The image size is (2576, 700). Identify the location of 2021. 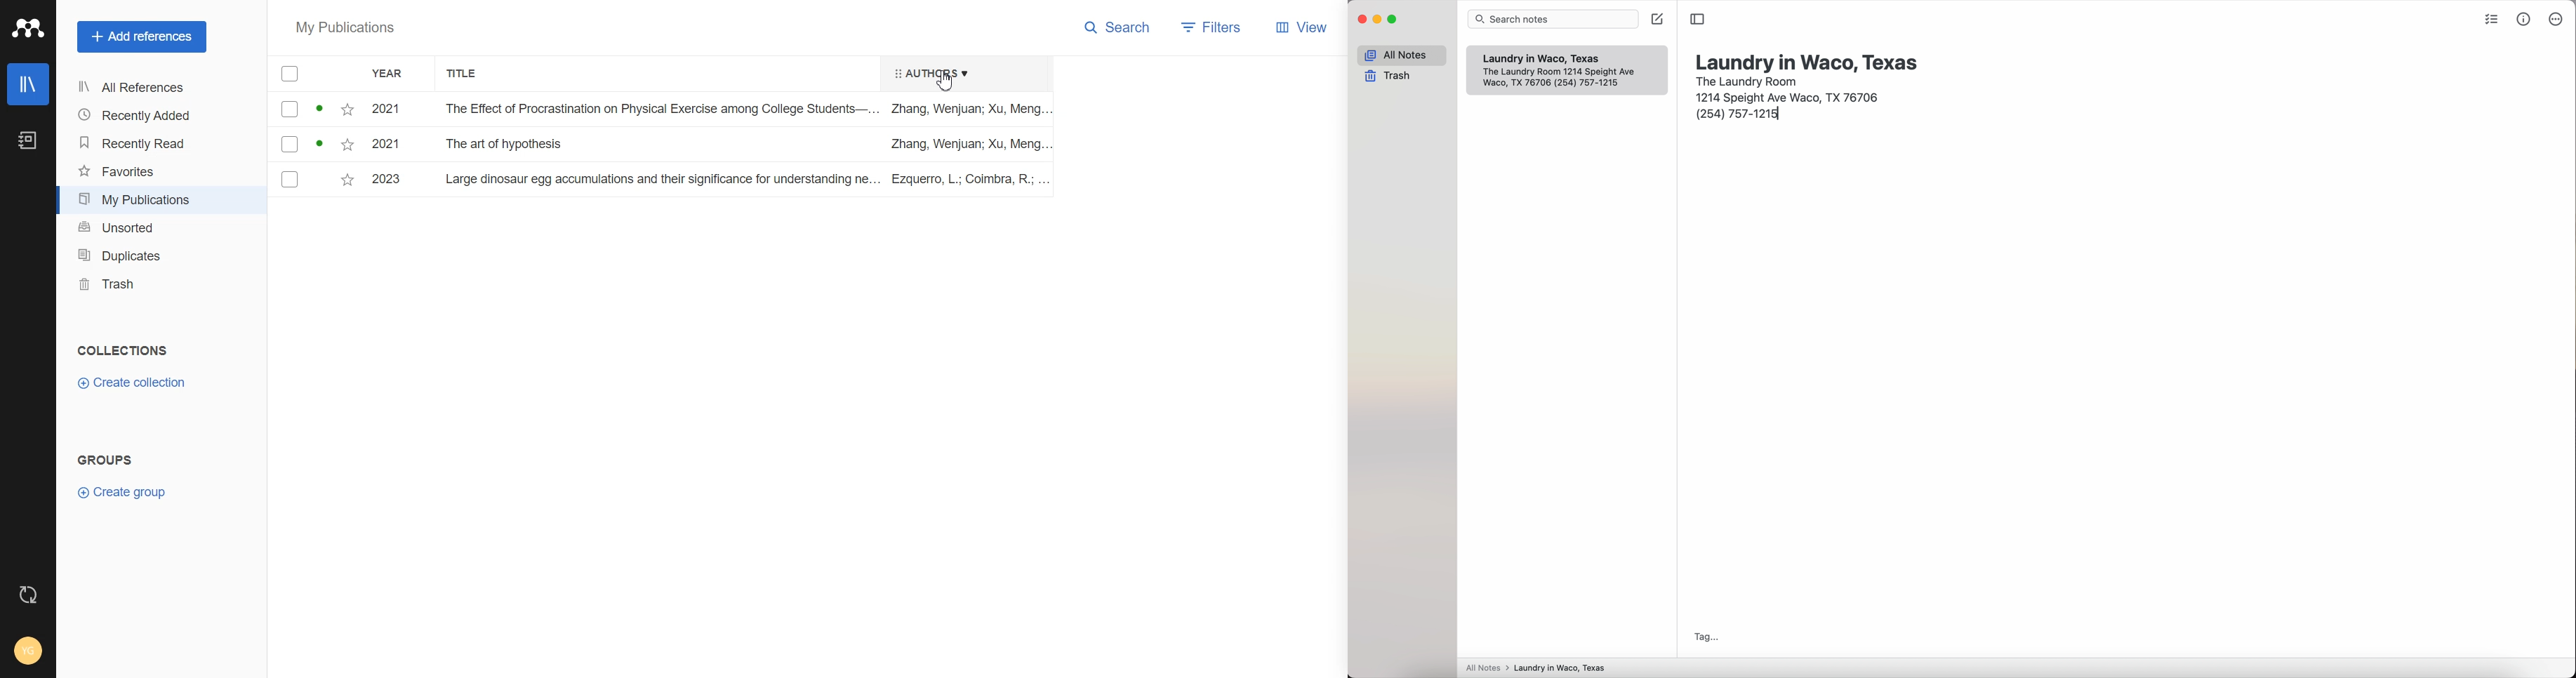
(385, 145).